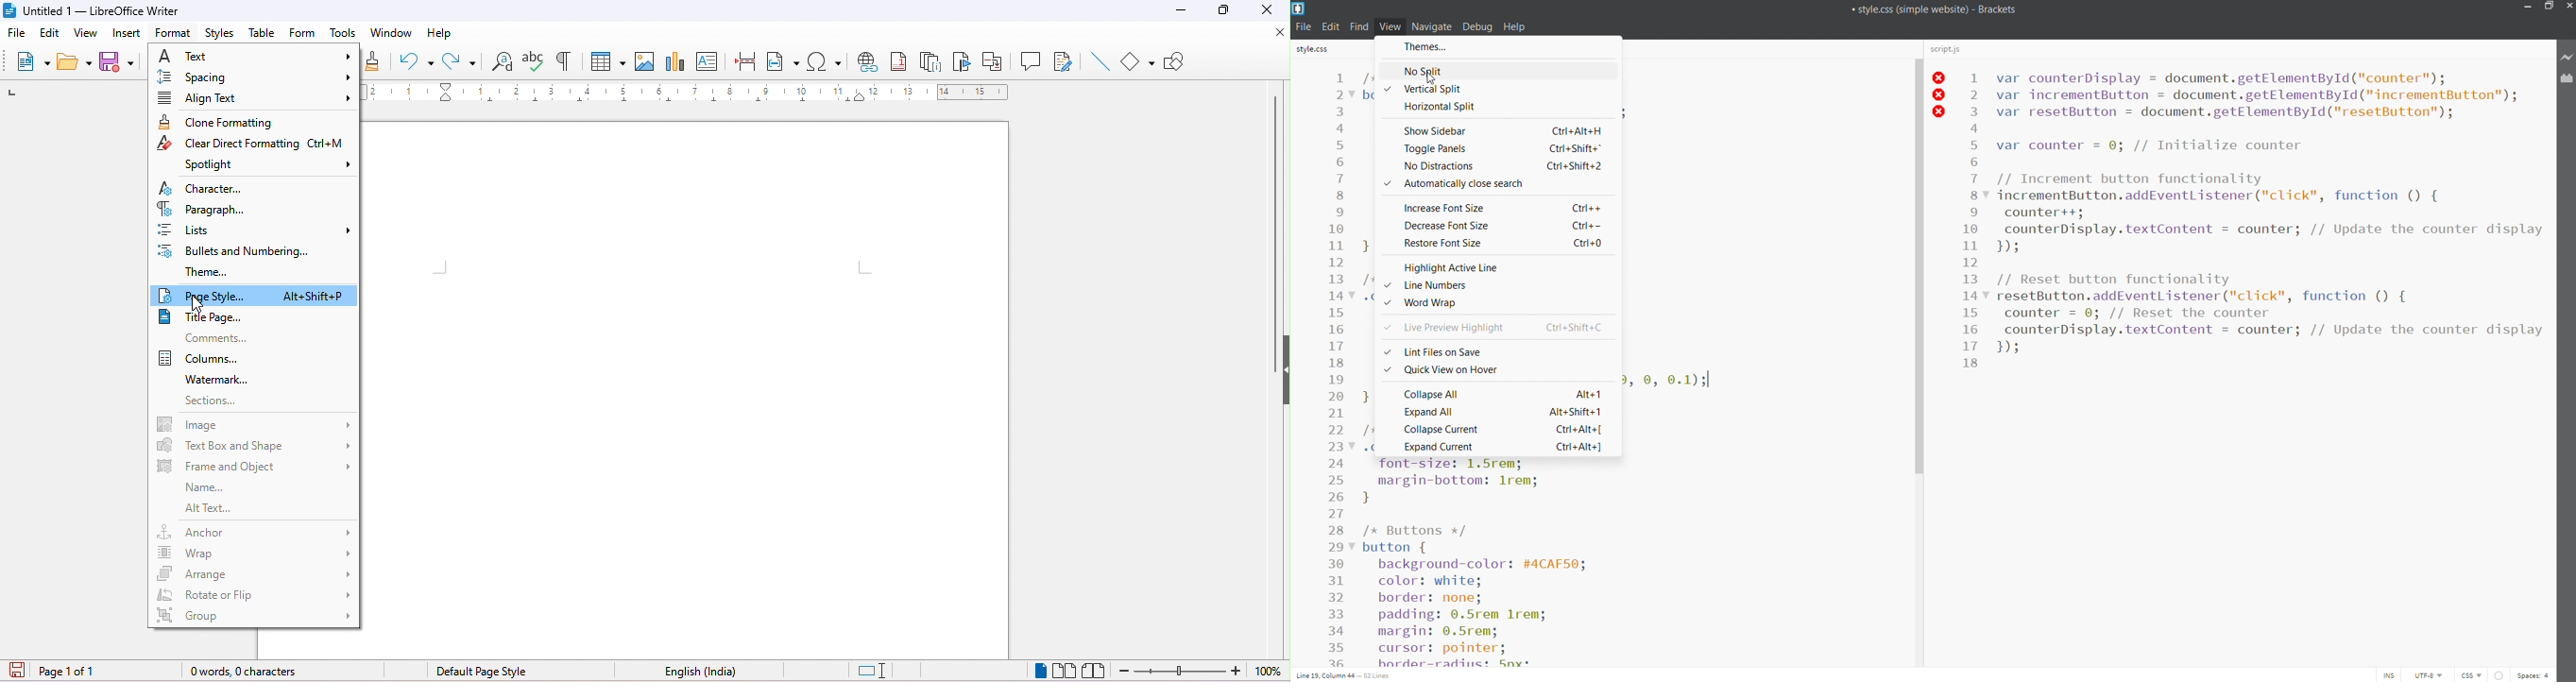  What do you see at coordinates (254, 466) in the screenshot?
I see `frame and object` at bounding box center [254, 466].